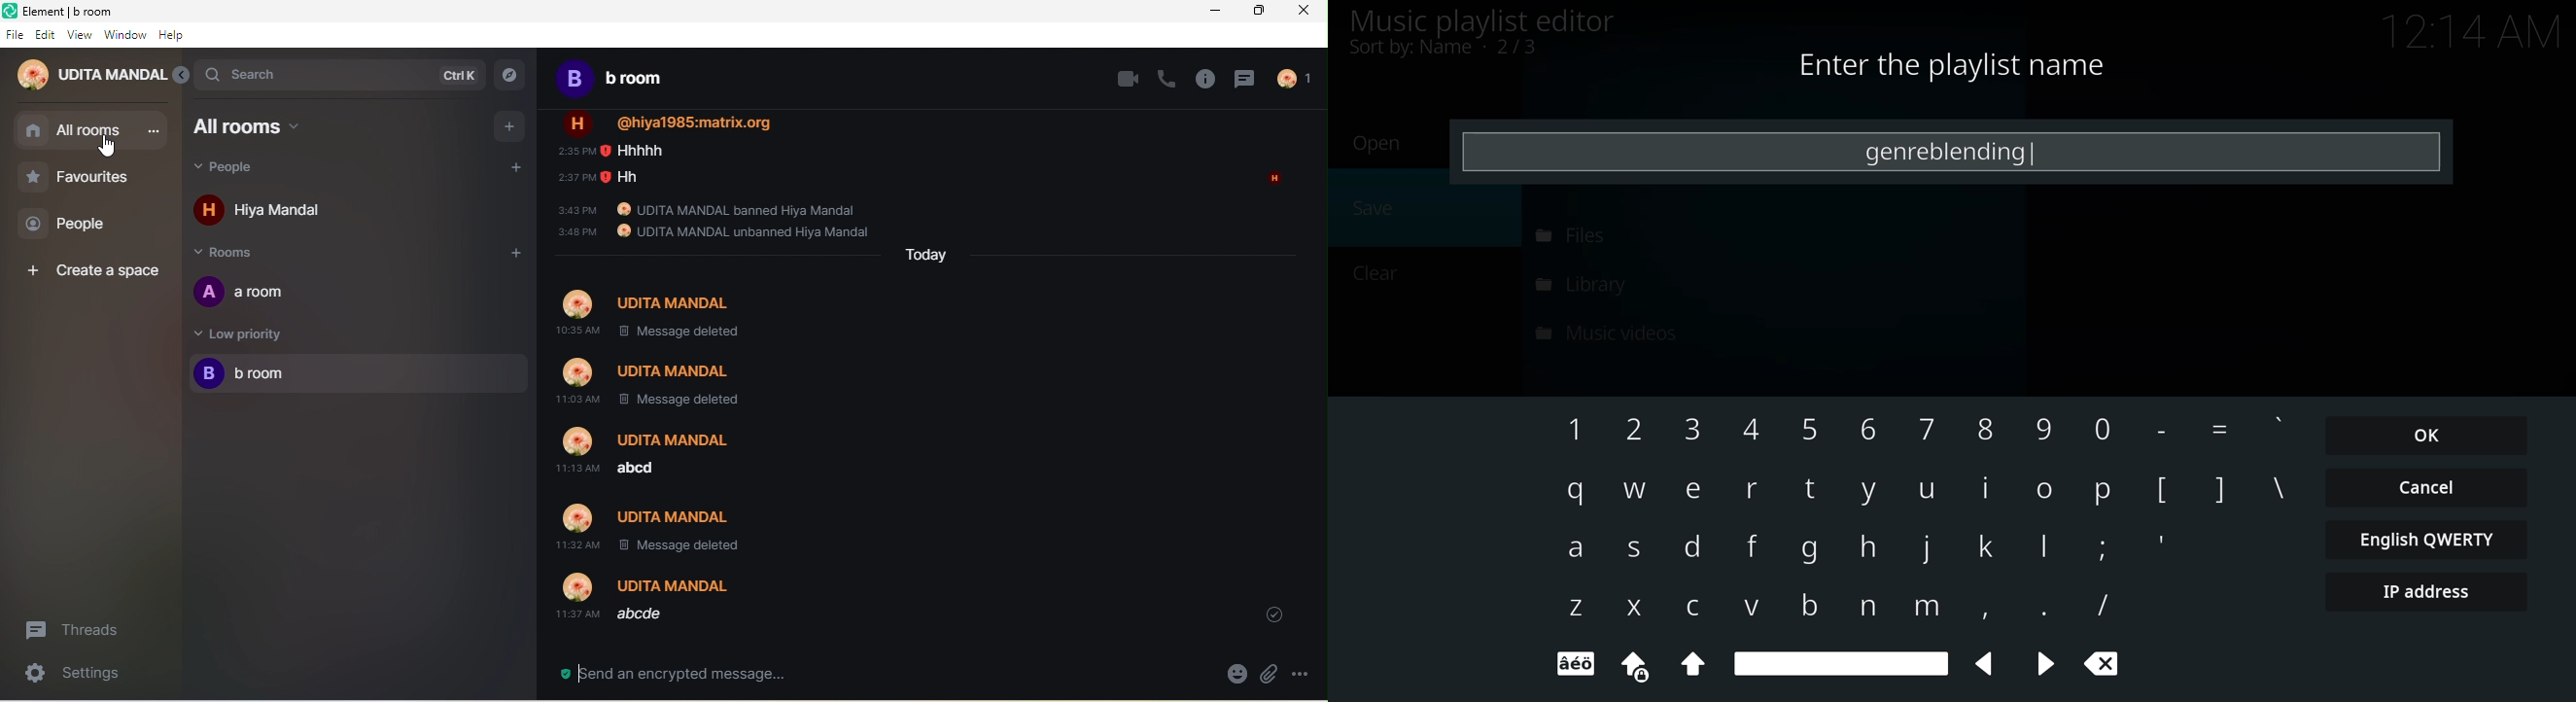 The width and height of the screenshot is (2576, 728). Describe the element at coordinates (91, 268) in the screenshot. I see `create space` at that location.